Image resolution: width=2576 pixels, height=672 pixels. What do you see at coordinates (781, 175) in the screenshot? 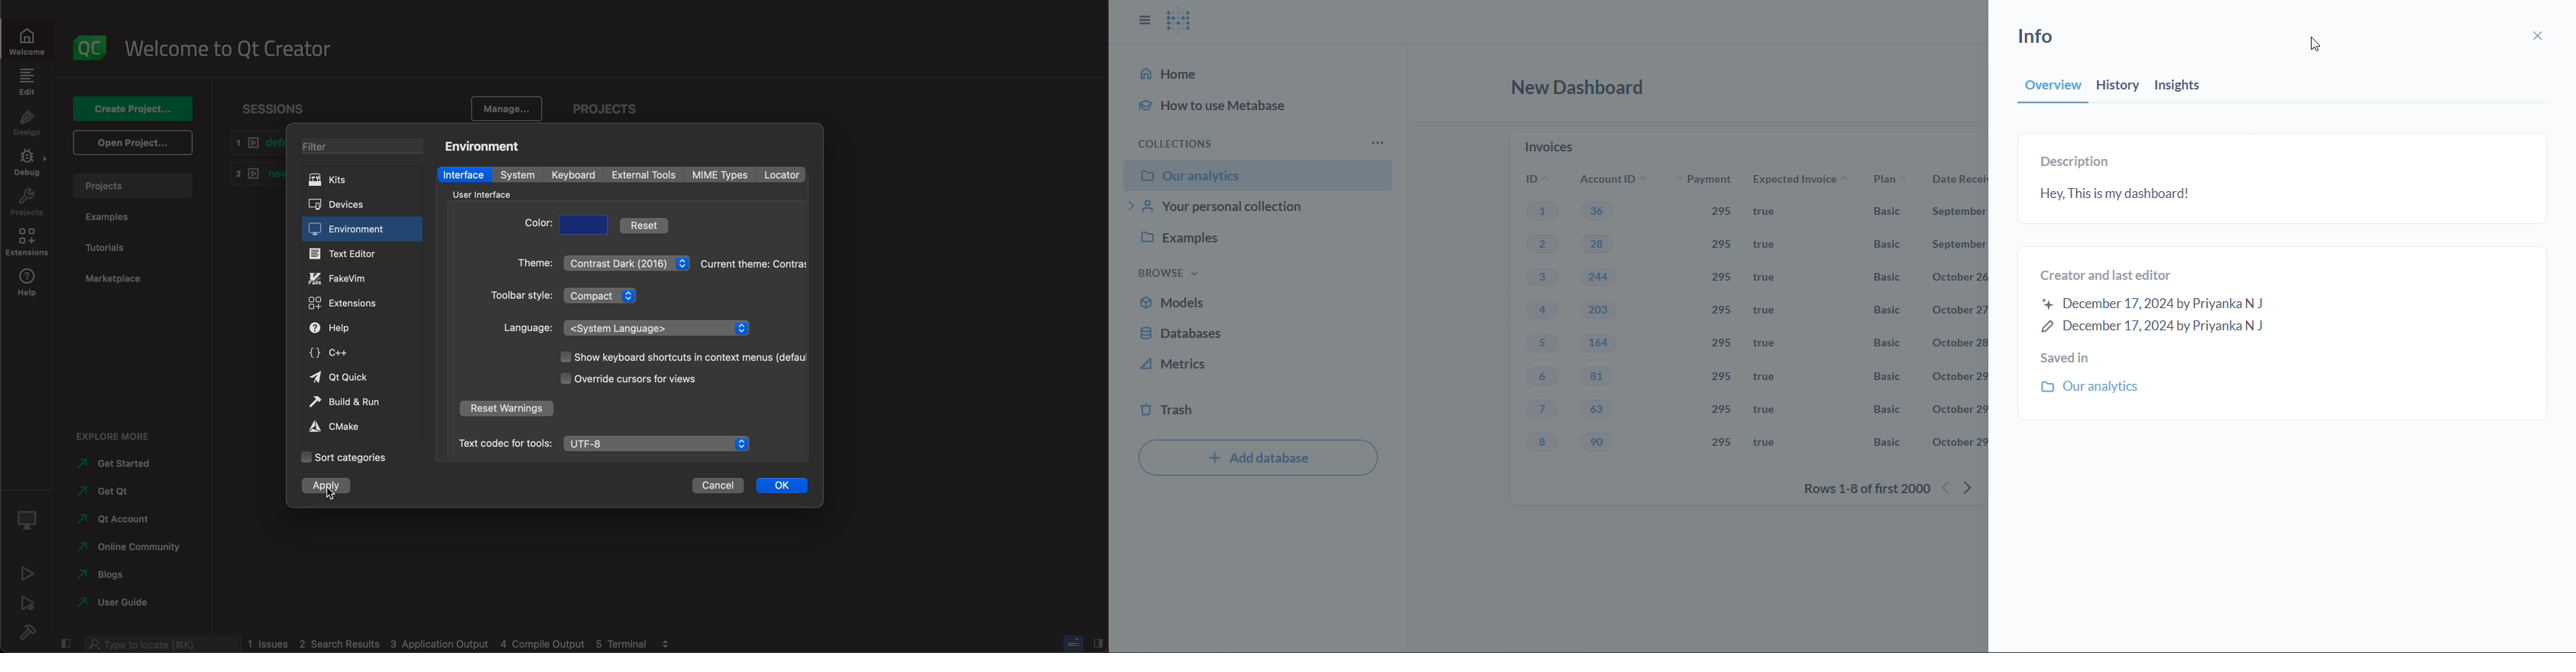
I see `locator` at bounding box center [781, 175].